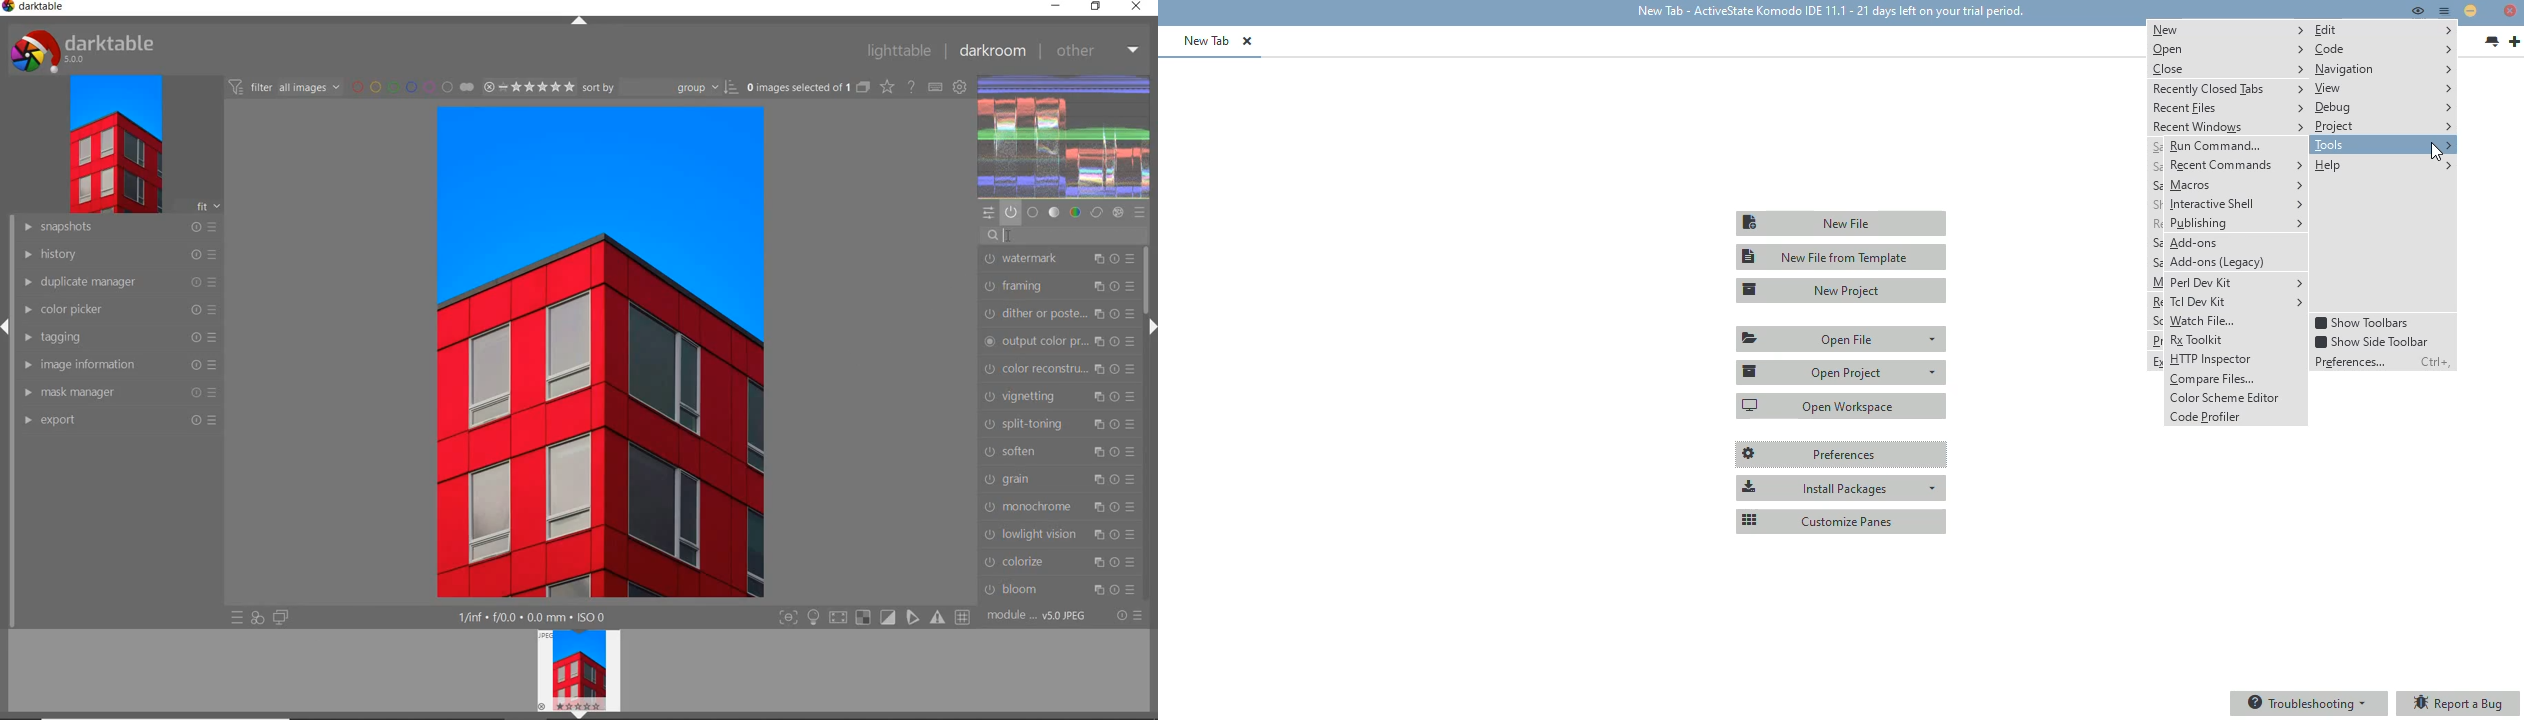  I want to click on snapshots, so click(117, 229).